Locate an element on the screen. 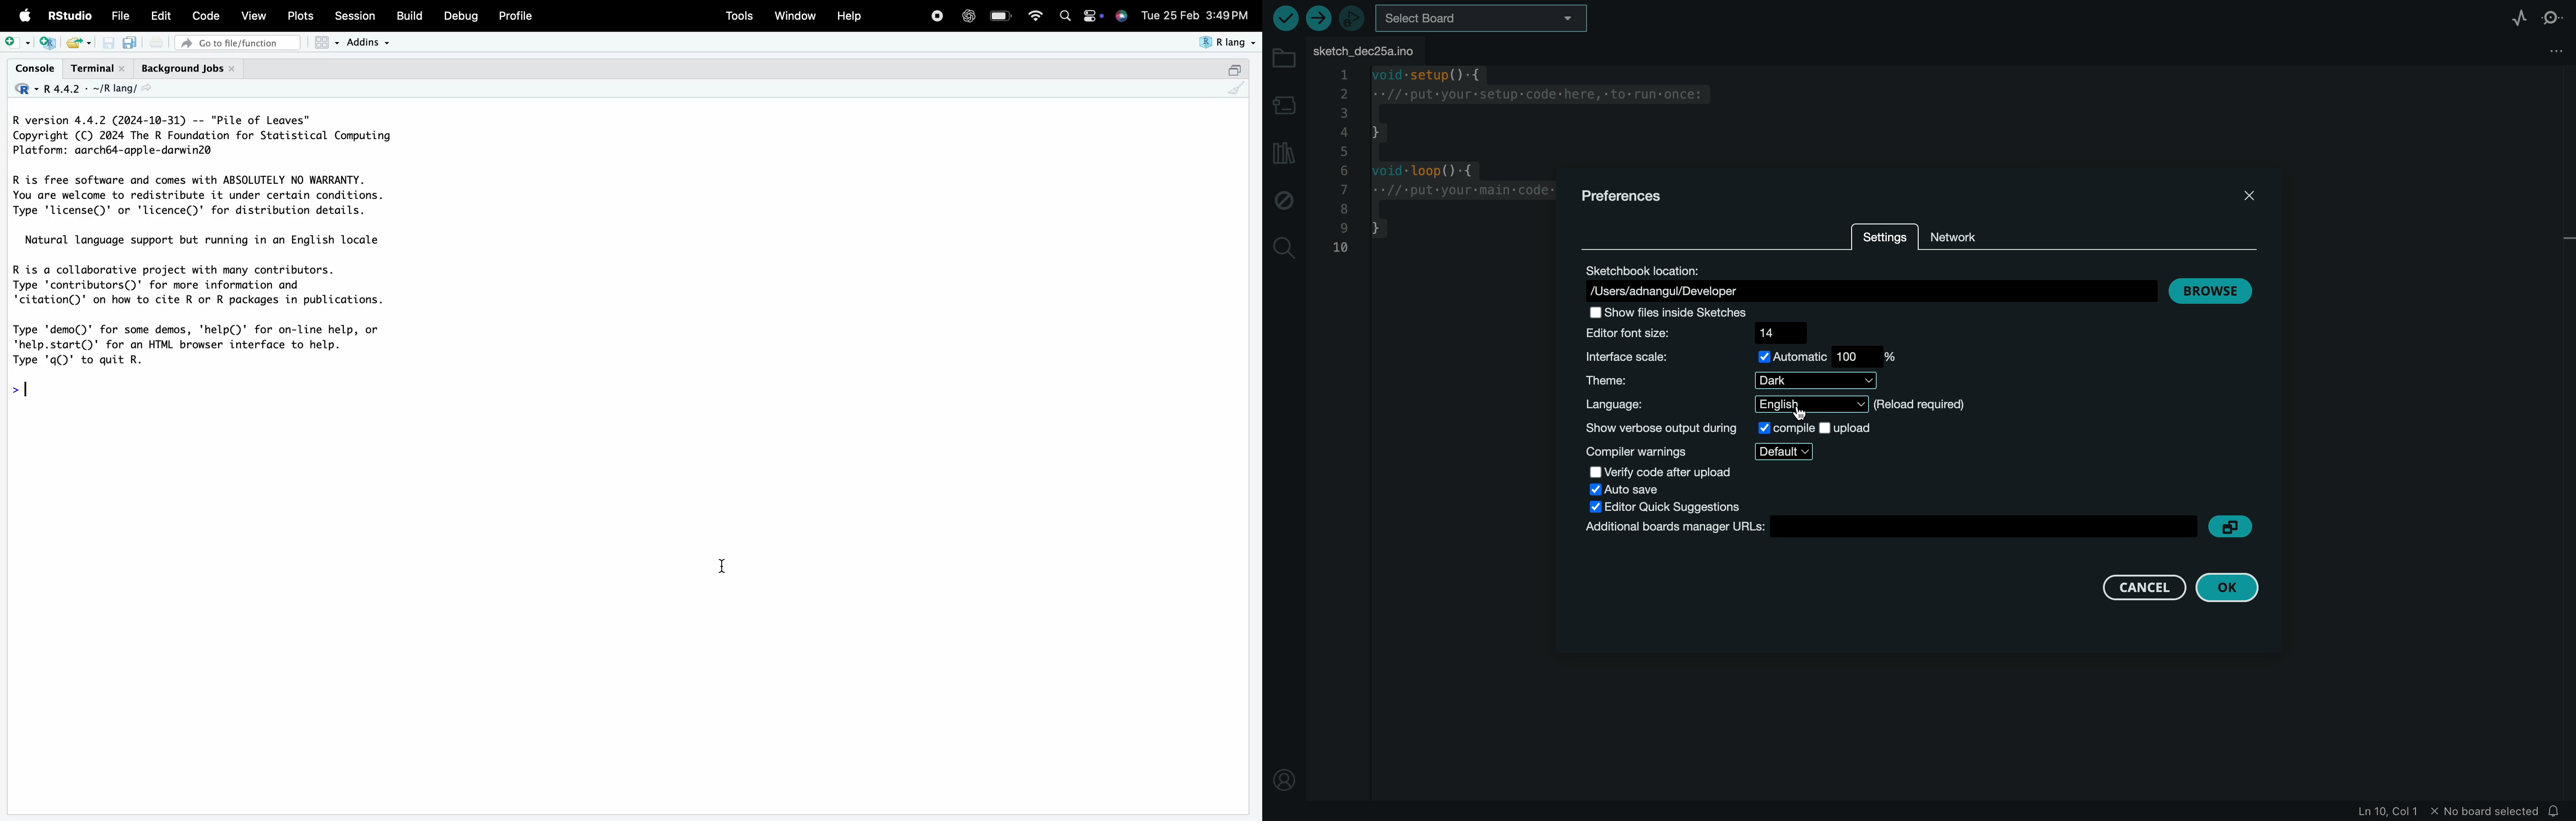  cancel is located at coordinates (2142, 588).